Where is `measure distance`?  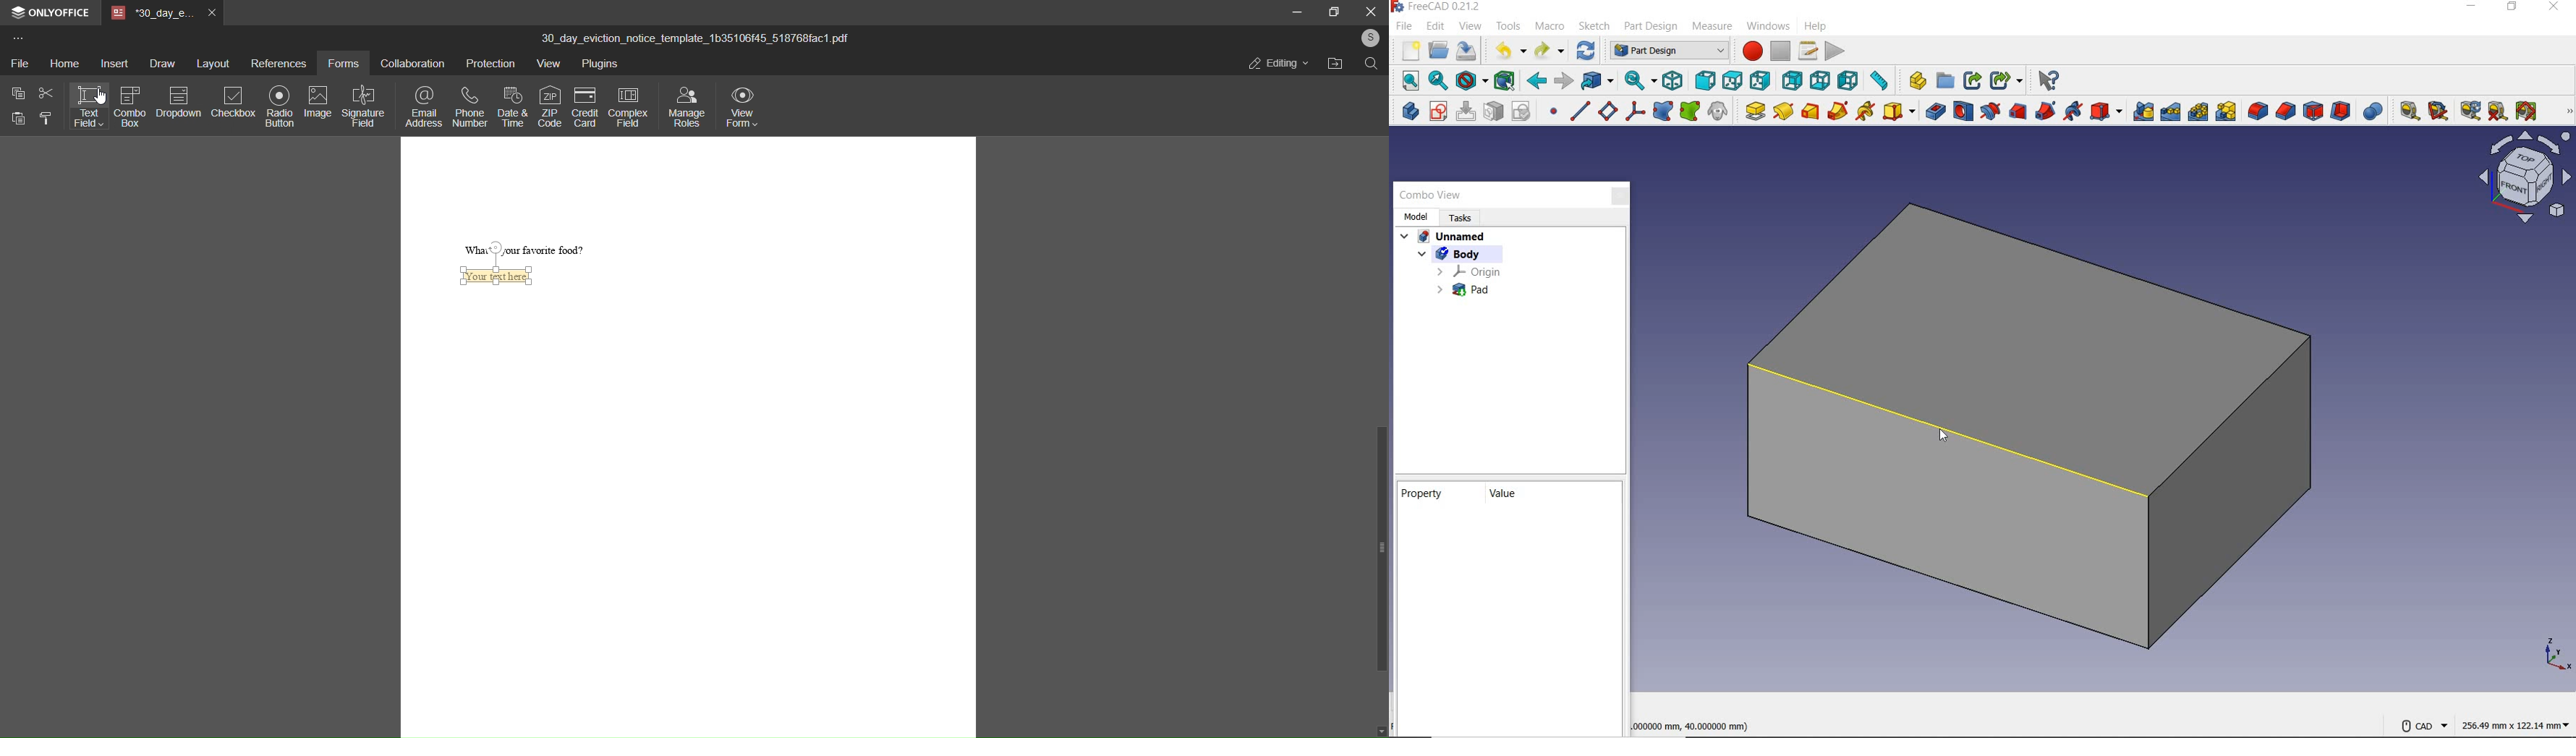
measure distance is located at coordinates (1881, 81).